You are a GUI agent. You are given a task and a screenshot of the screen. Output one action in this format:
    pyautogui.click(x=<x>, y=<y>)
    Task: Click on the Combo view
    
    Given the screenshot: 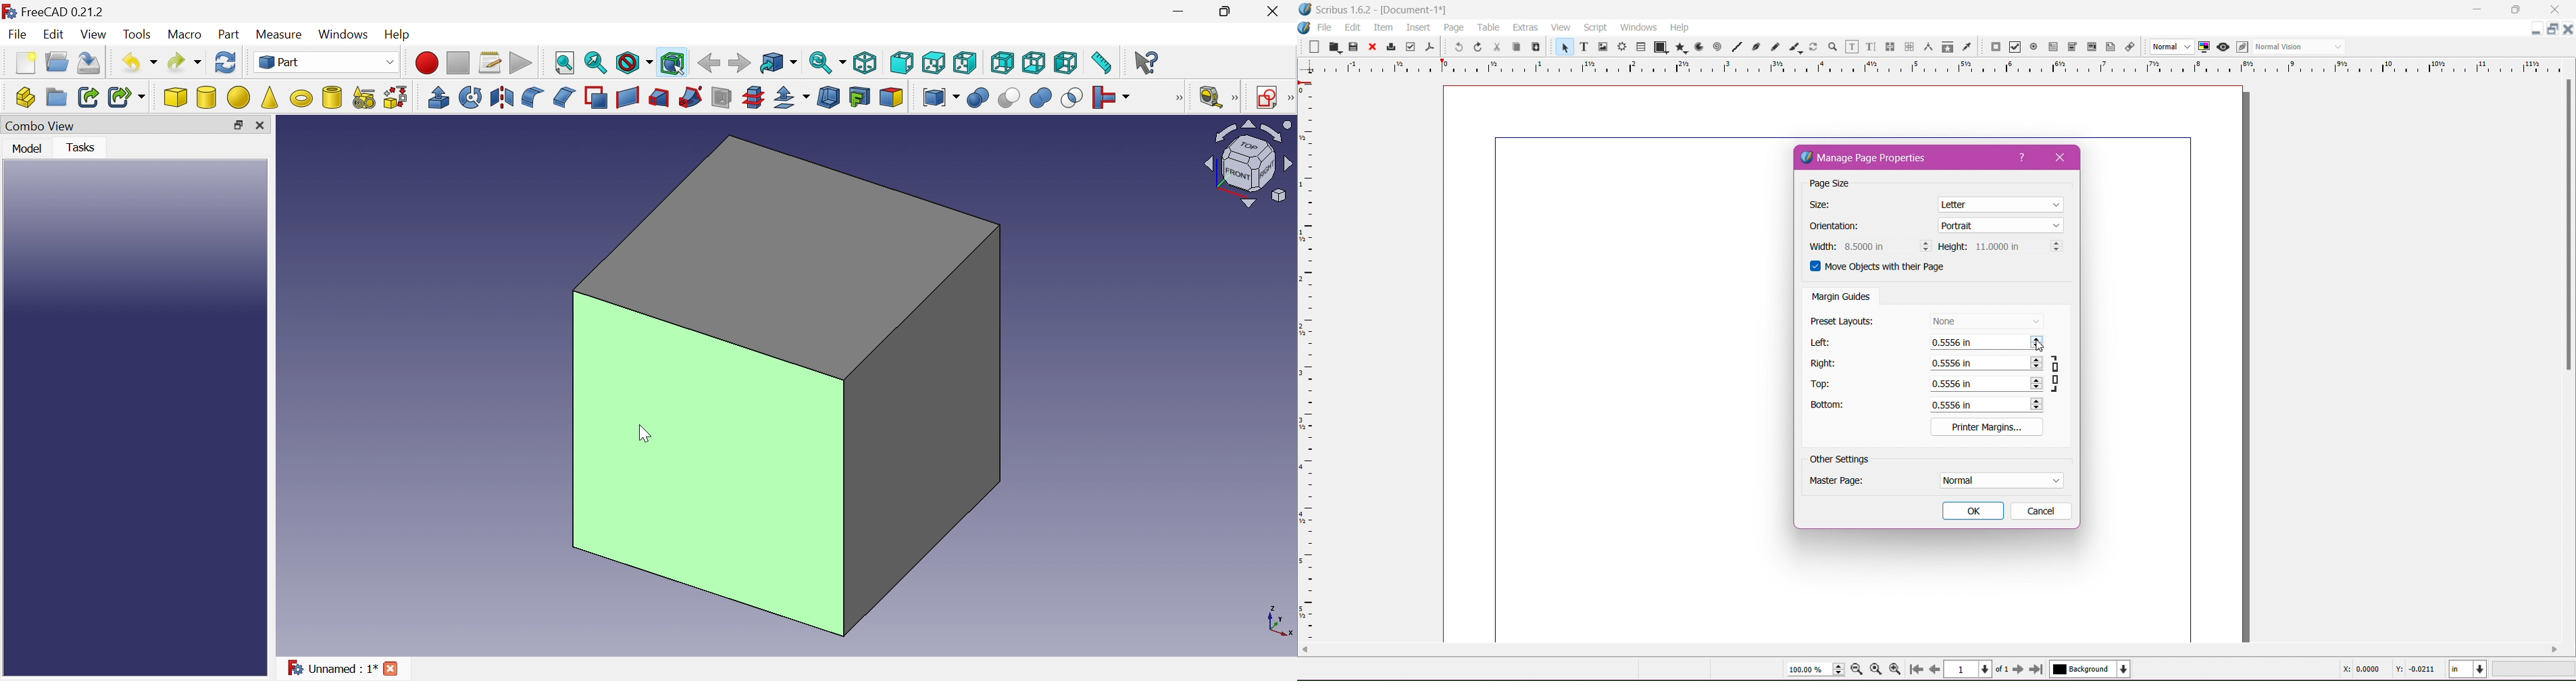 What is the action you would take?
    pyautogui.click(x=42, y=126)
    